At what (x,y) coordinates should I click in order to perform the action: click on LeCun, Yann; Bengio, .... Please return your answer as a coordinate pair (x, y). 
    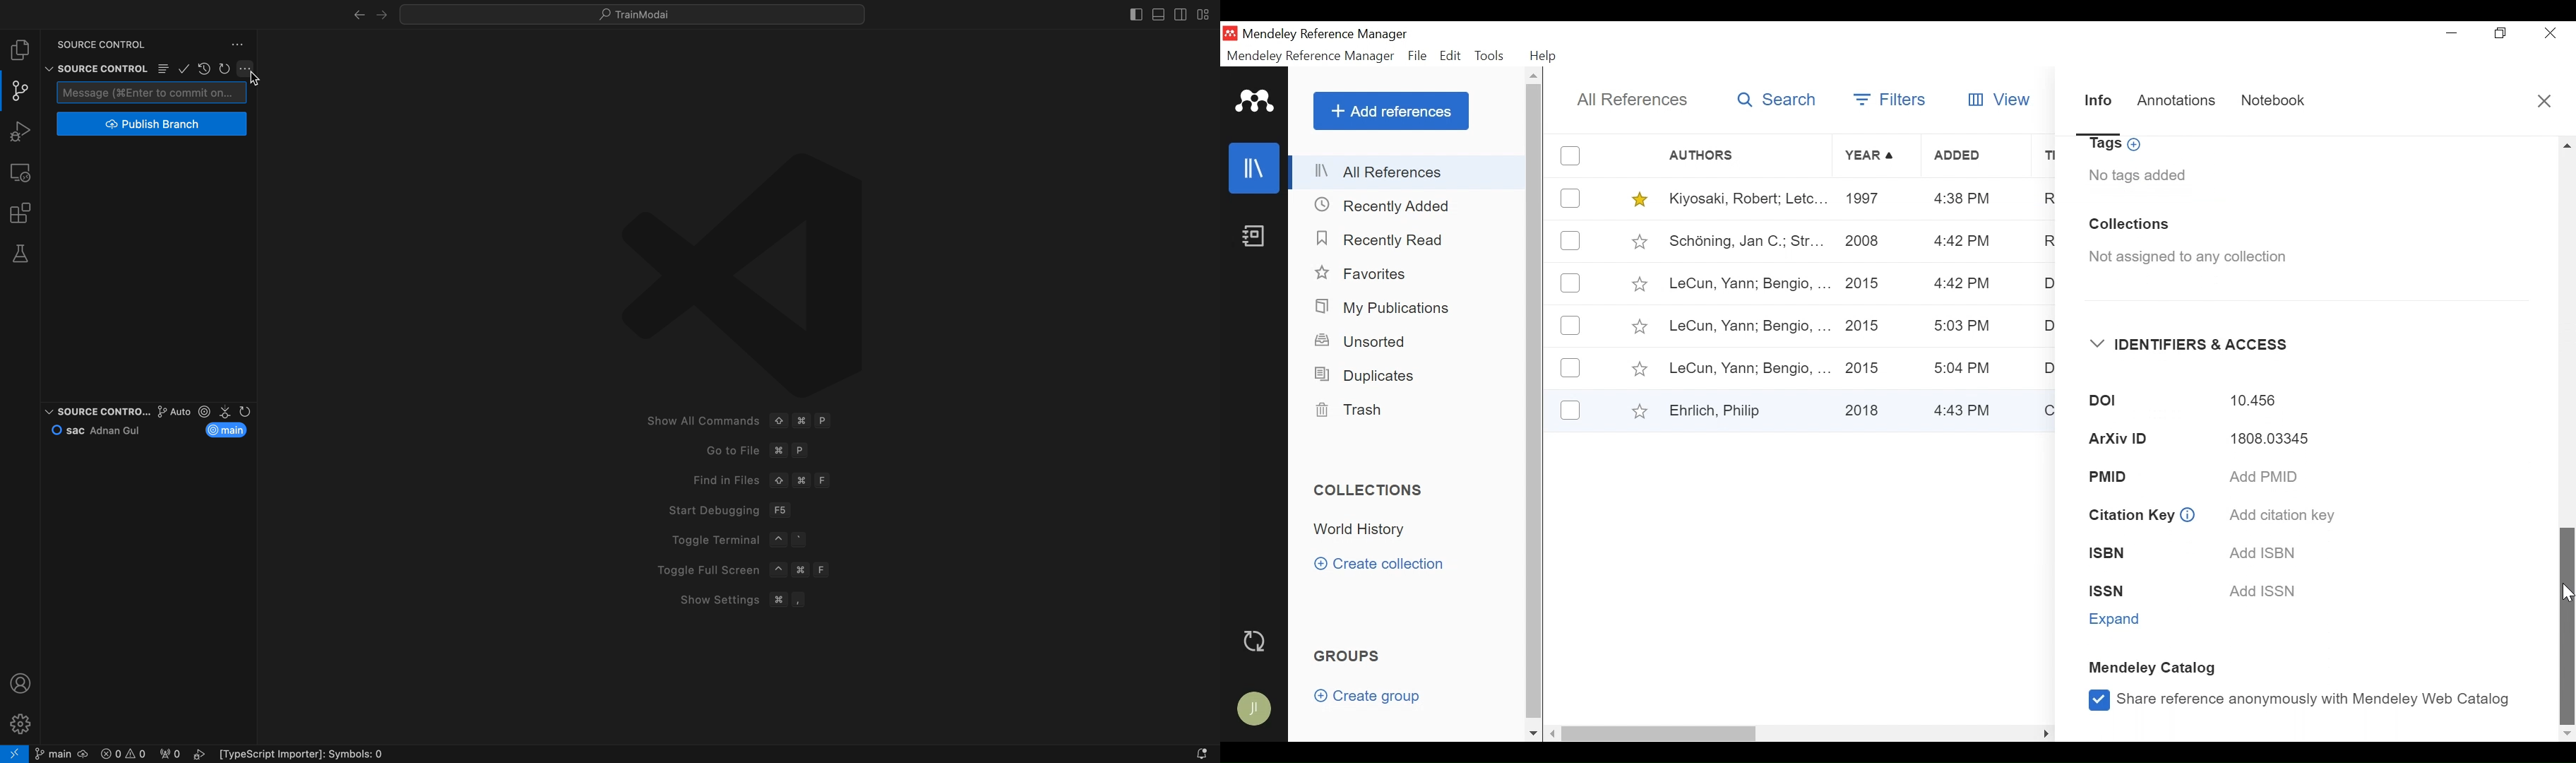
    Looking at the image, I should click on (1748, 285).